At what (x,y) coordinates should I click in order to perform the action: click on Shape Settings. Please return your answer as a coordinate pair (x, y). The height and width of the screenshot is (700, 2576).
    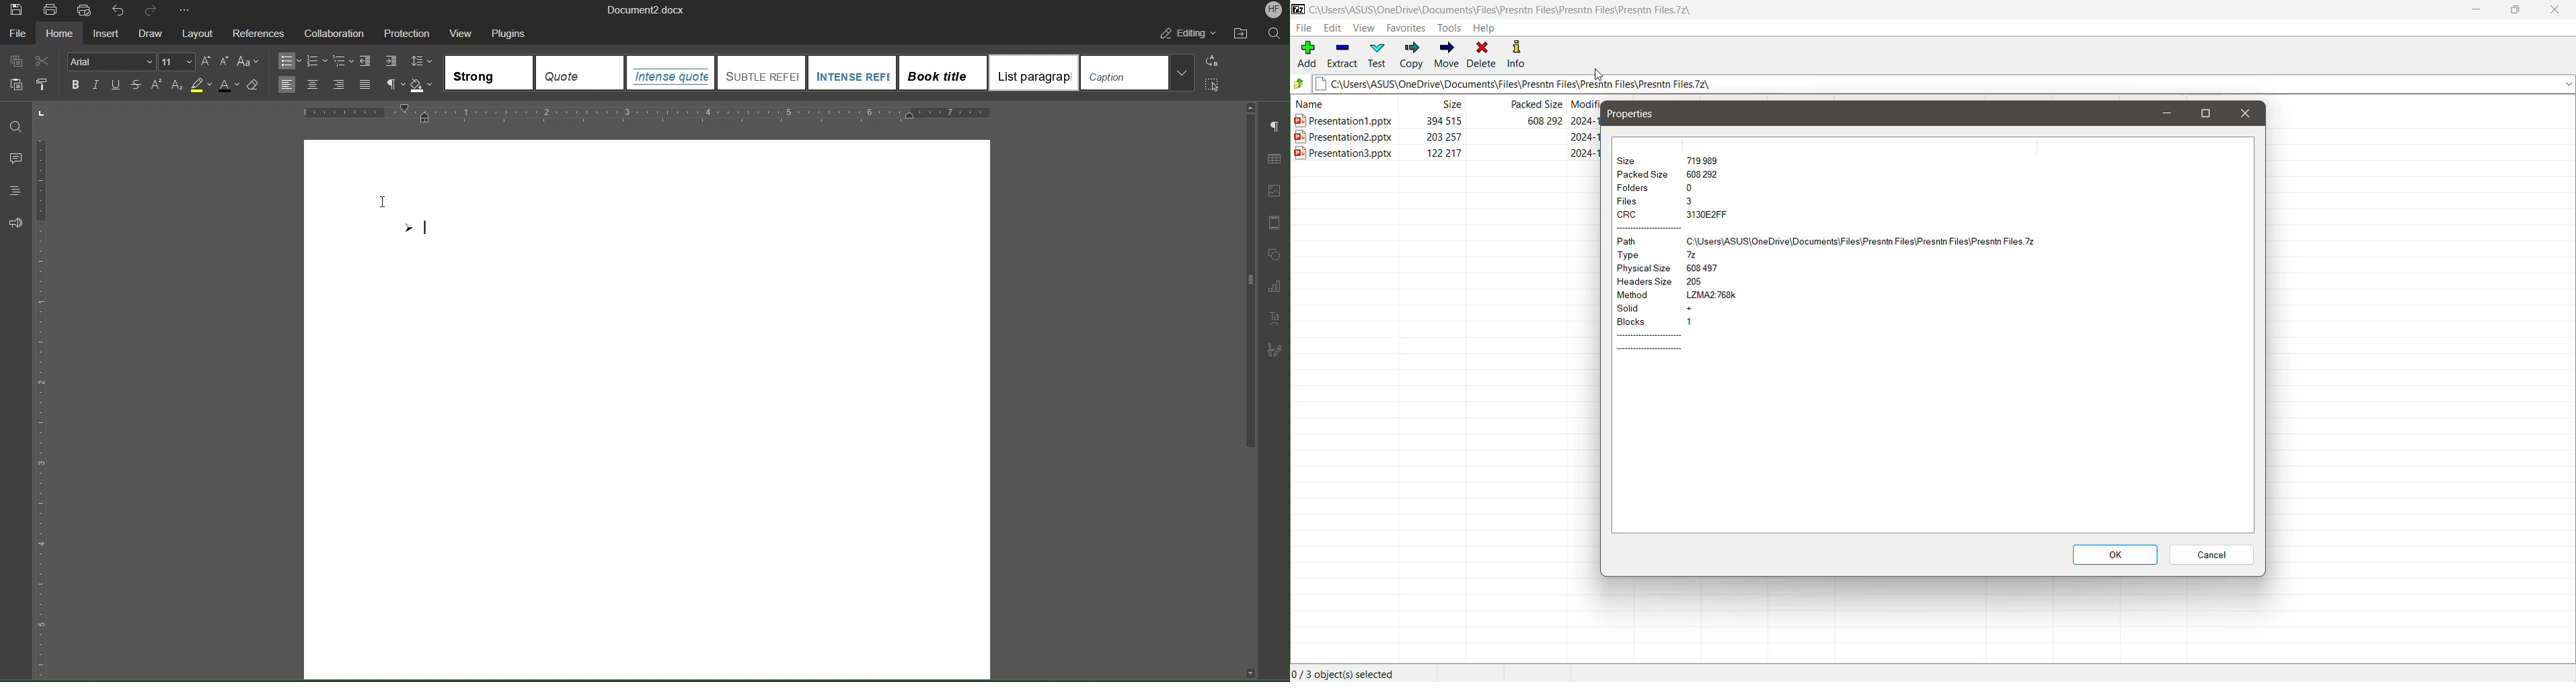
    Looking at the image, I should click on (1271, 254).